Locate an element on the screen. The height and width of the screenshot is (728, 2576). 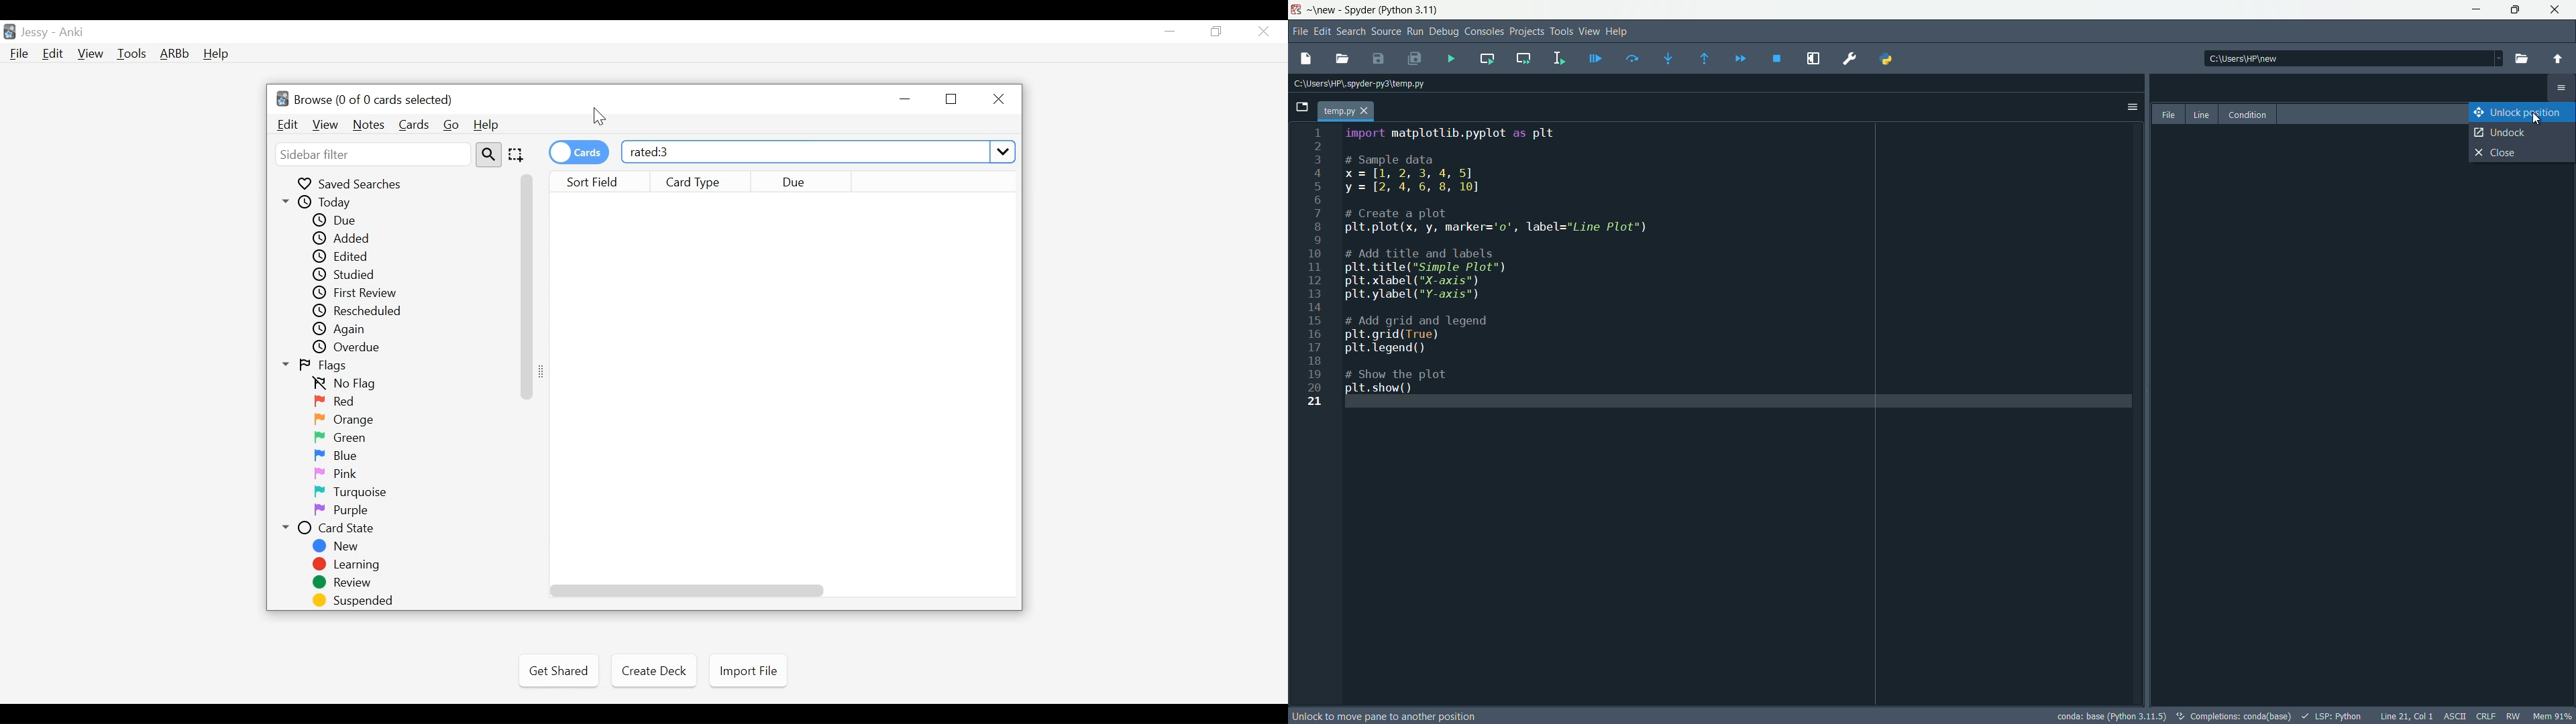
maximize current pane is located at coordinates (1815, 58).